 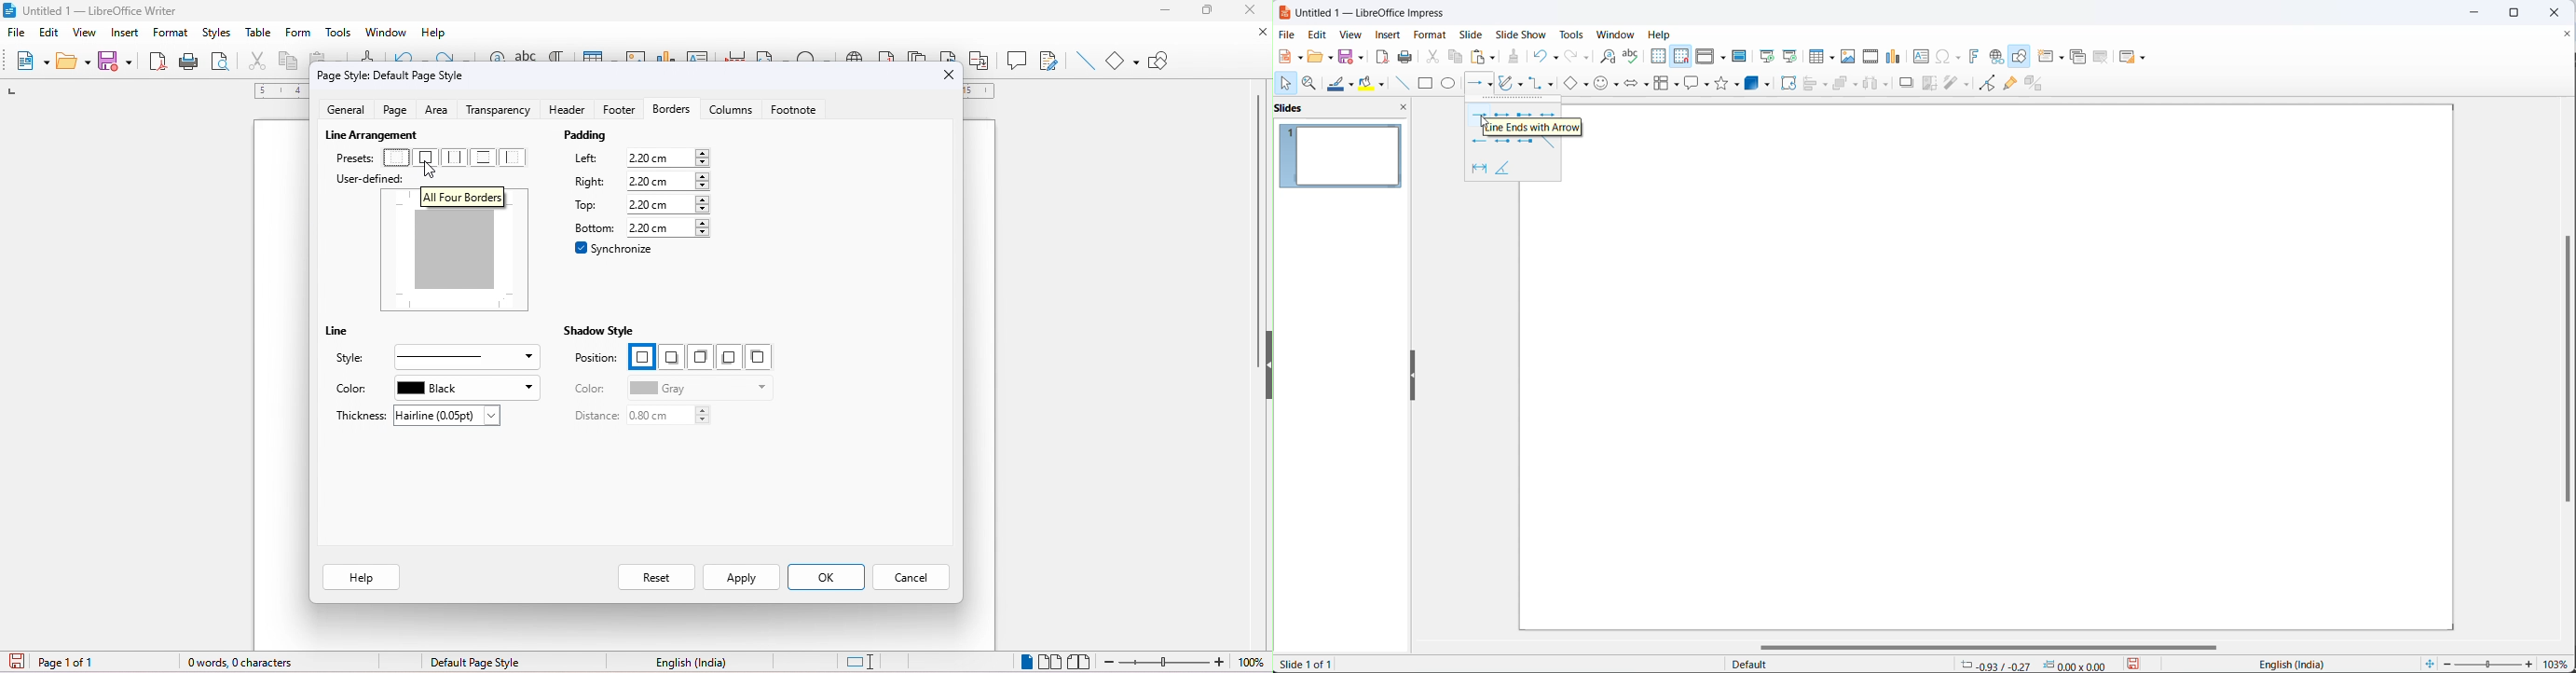 What do you see at coordinates (457, 157) in the screenshot?
I see `select pre set` at bounding box center [457, 157].